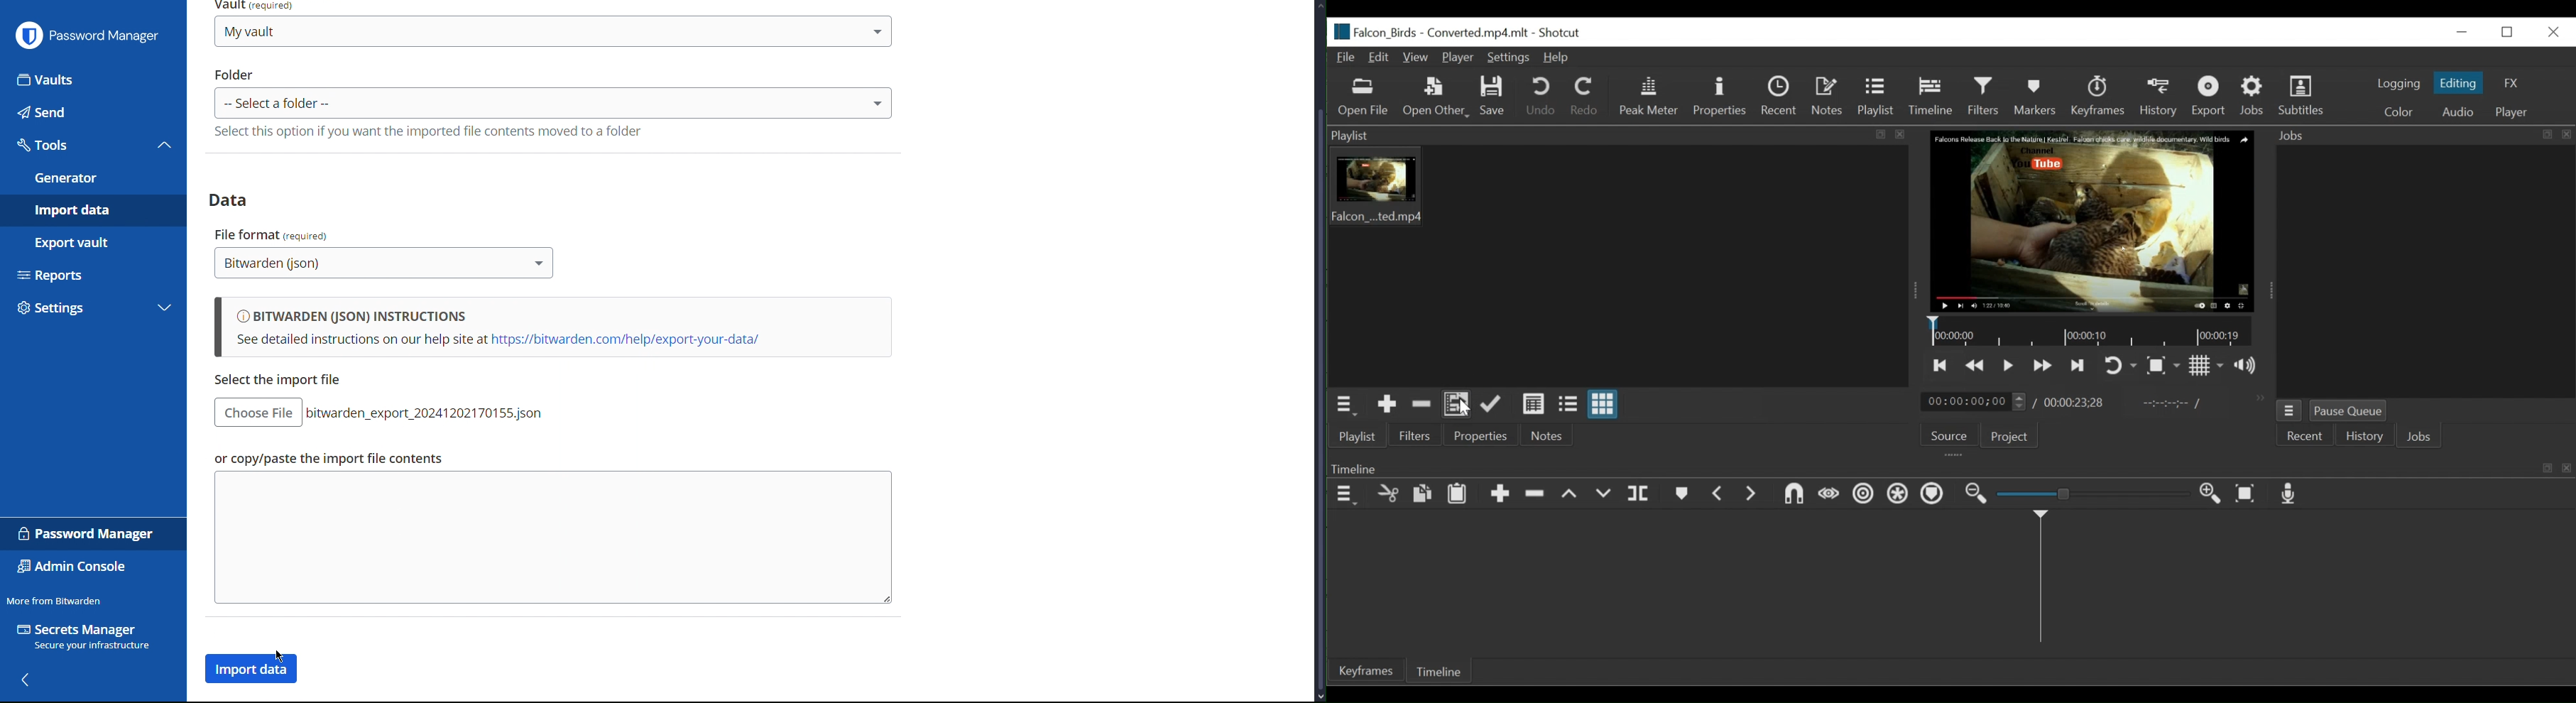 This screenshot has width=2576, height=728. I want to click on Timeline, so click(1930, 96).